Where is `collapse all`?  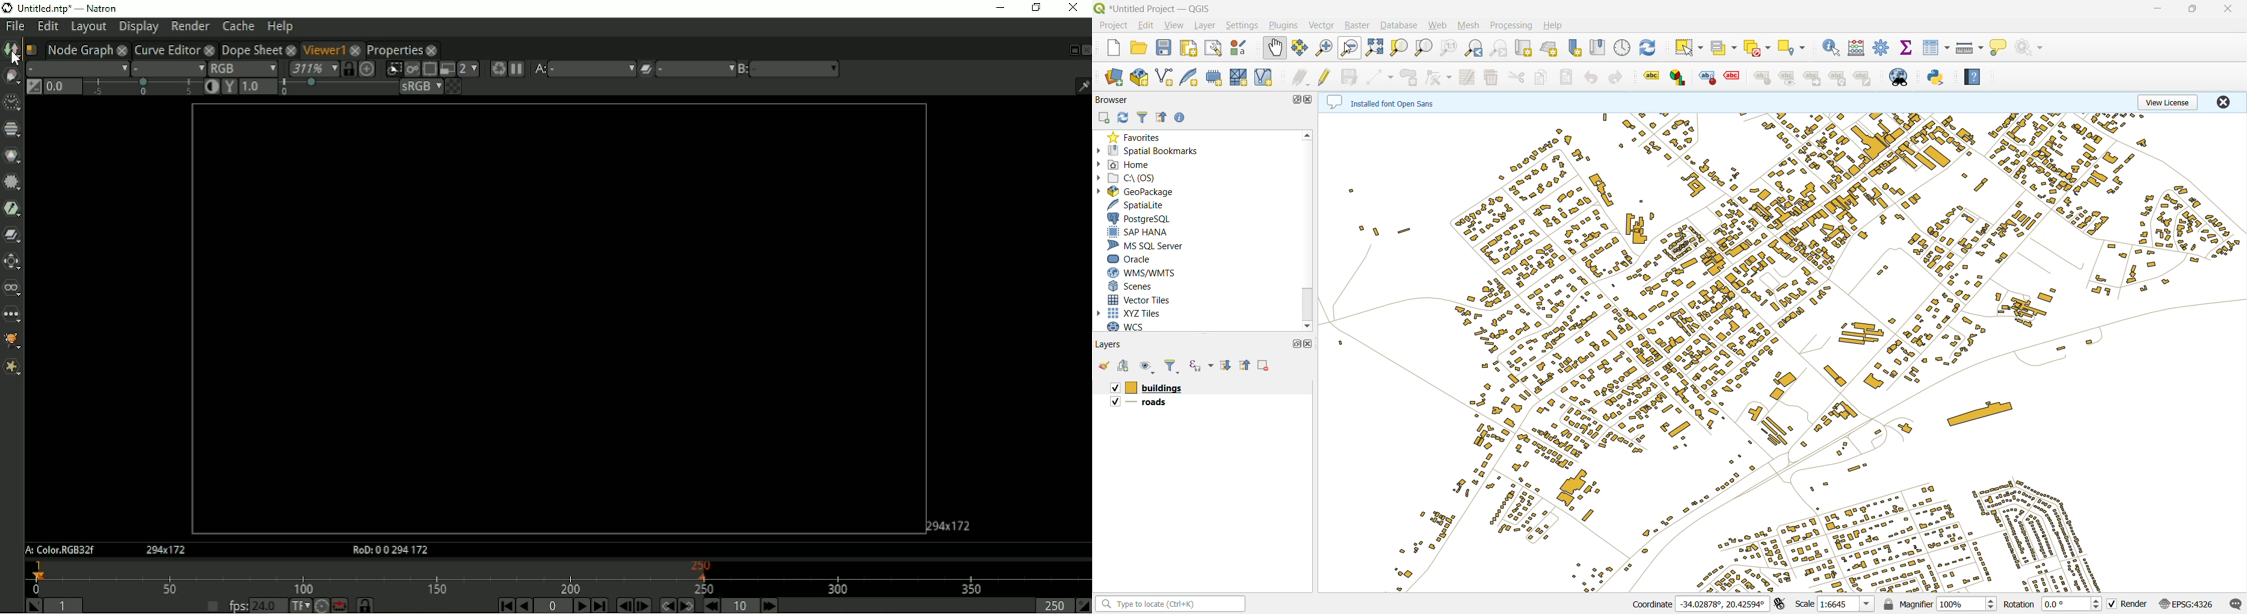 collapse all is located at coordinates (1243, 366).